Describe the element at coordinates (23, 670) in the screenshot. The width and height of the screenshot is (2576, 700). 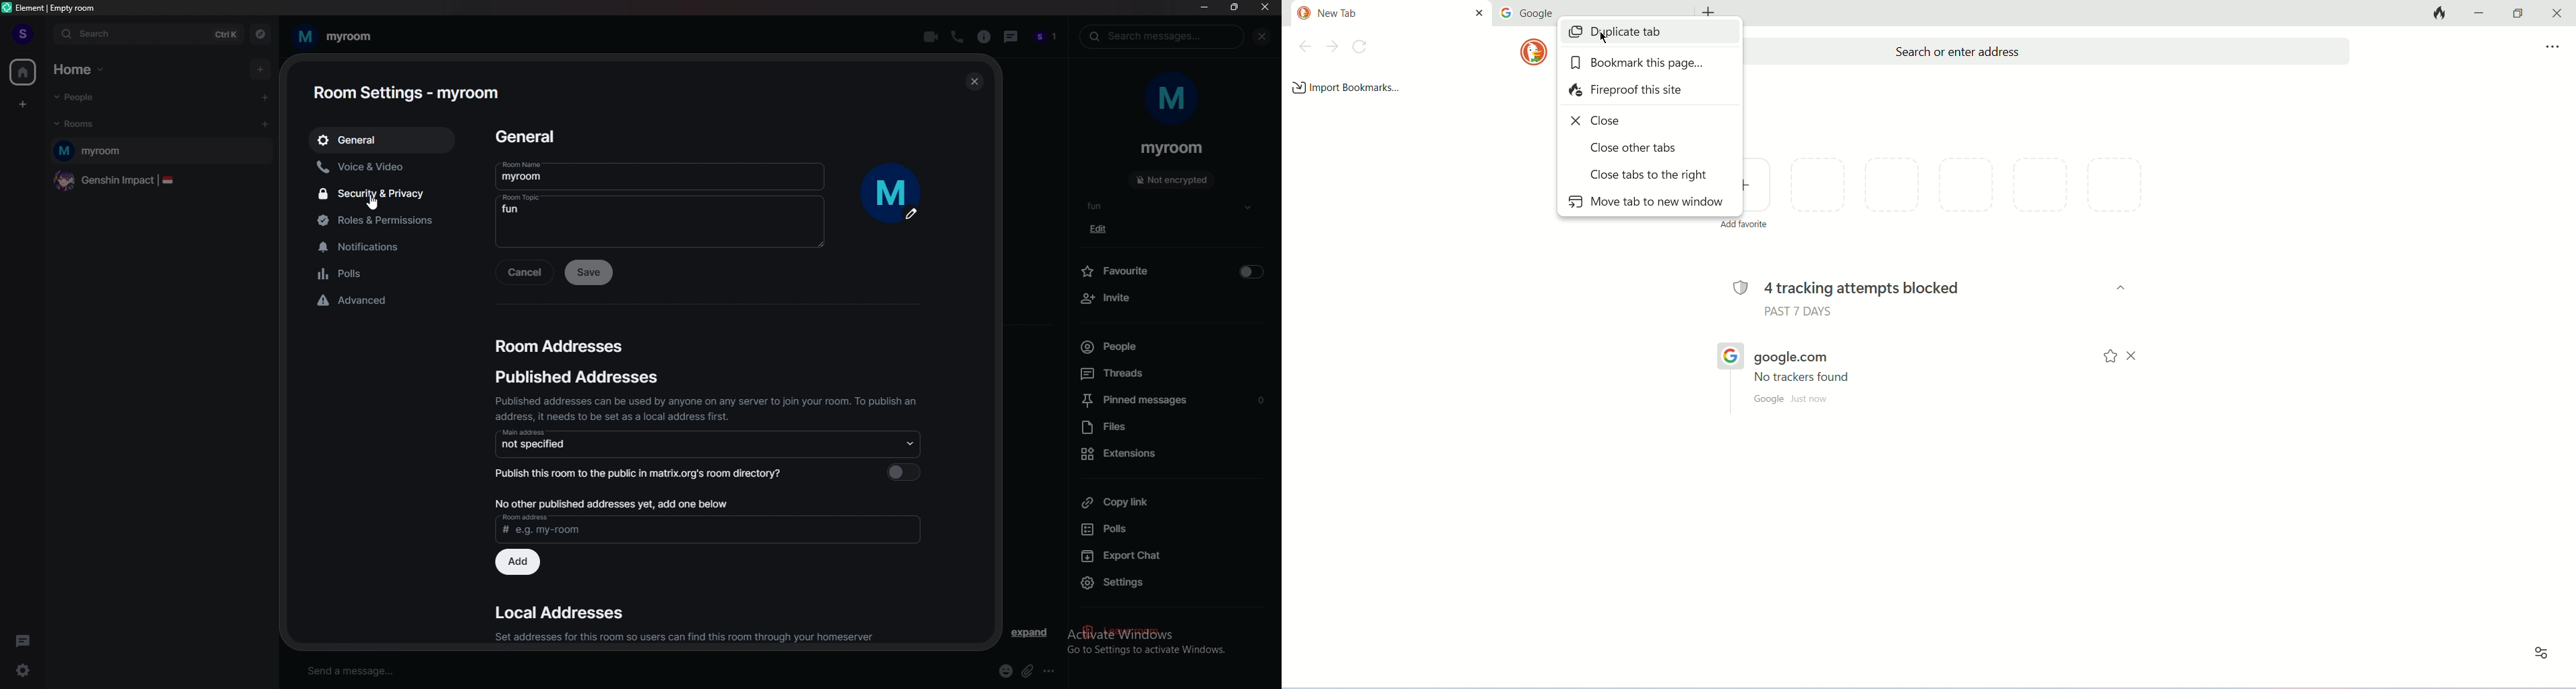
I see `quick settings` at that location.